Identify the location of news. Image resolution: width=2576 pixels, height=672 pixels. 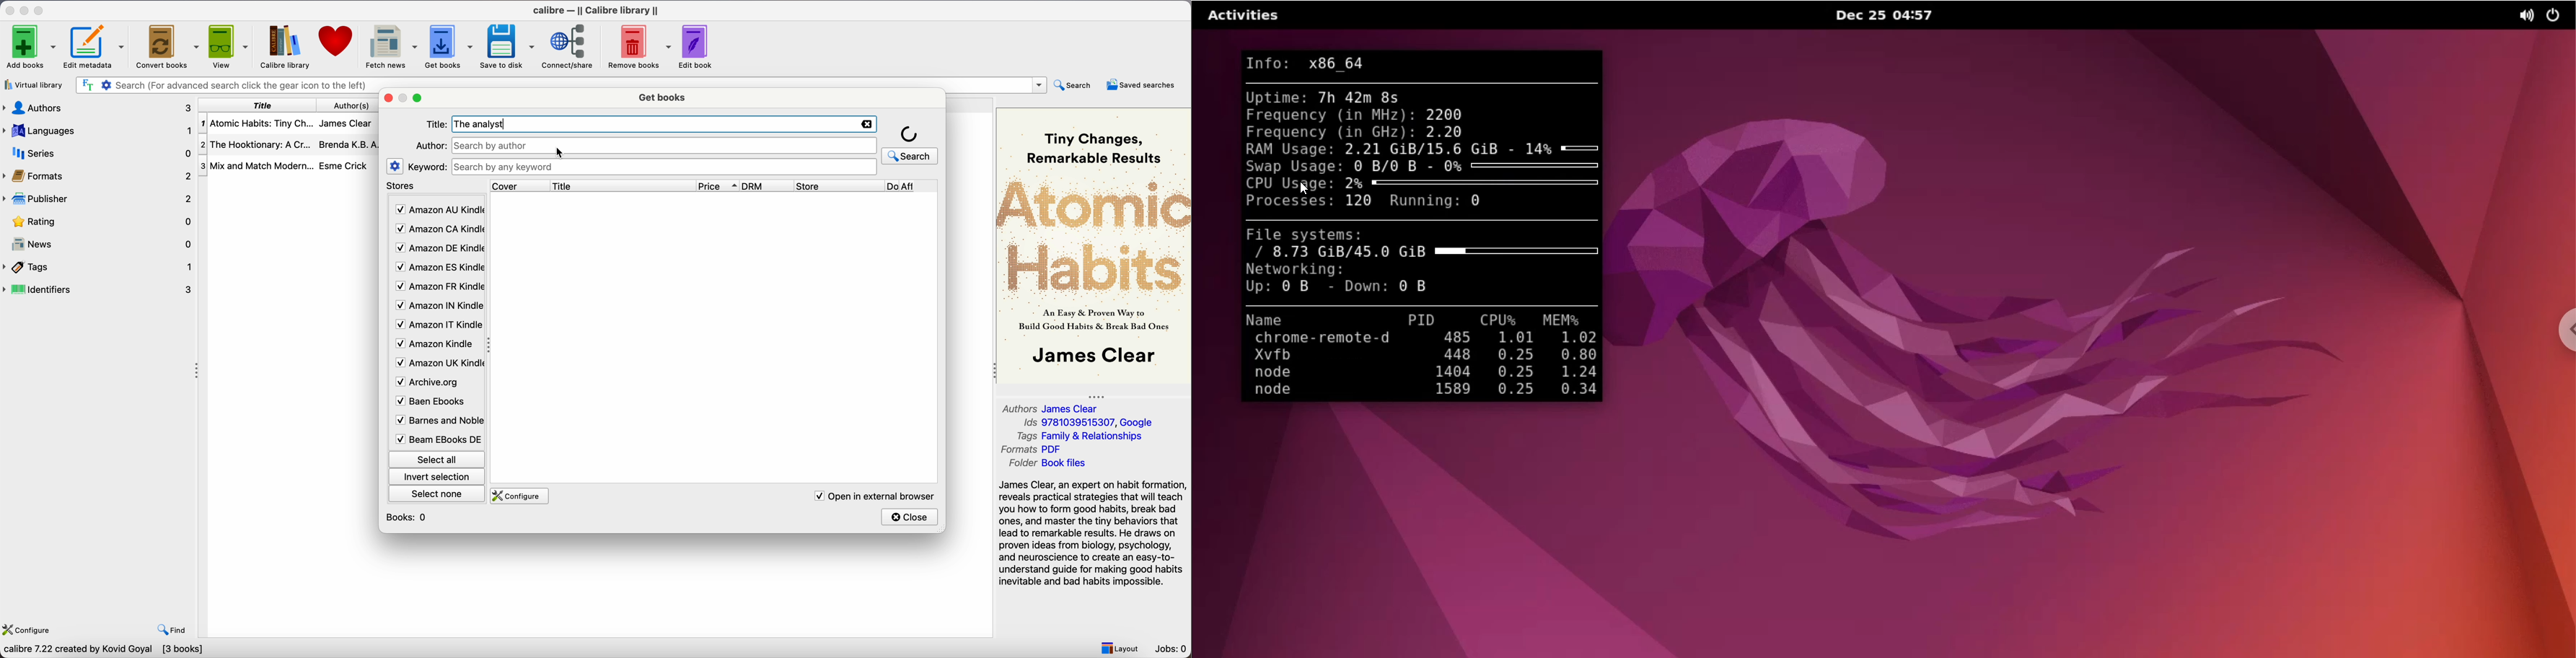
(100, 245).